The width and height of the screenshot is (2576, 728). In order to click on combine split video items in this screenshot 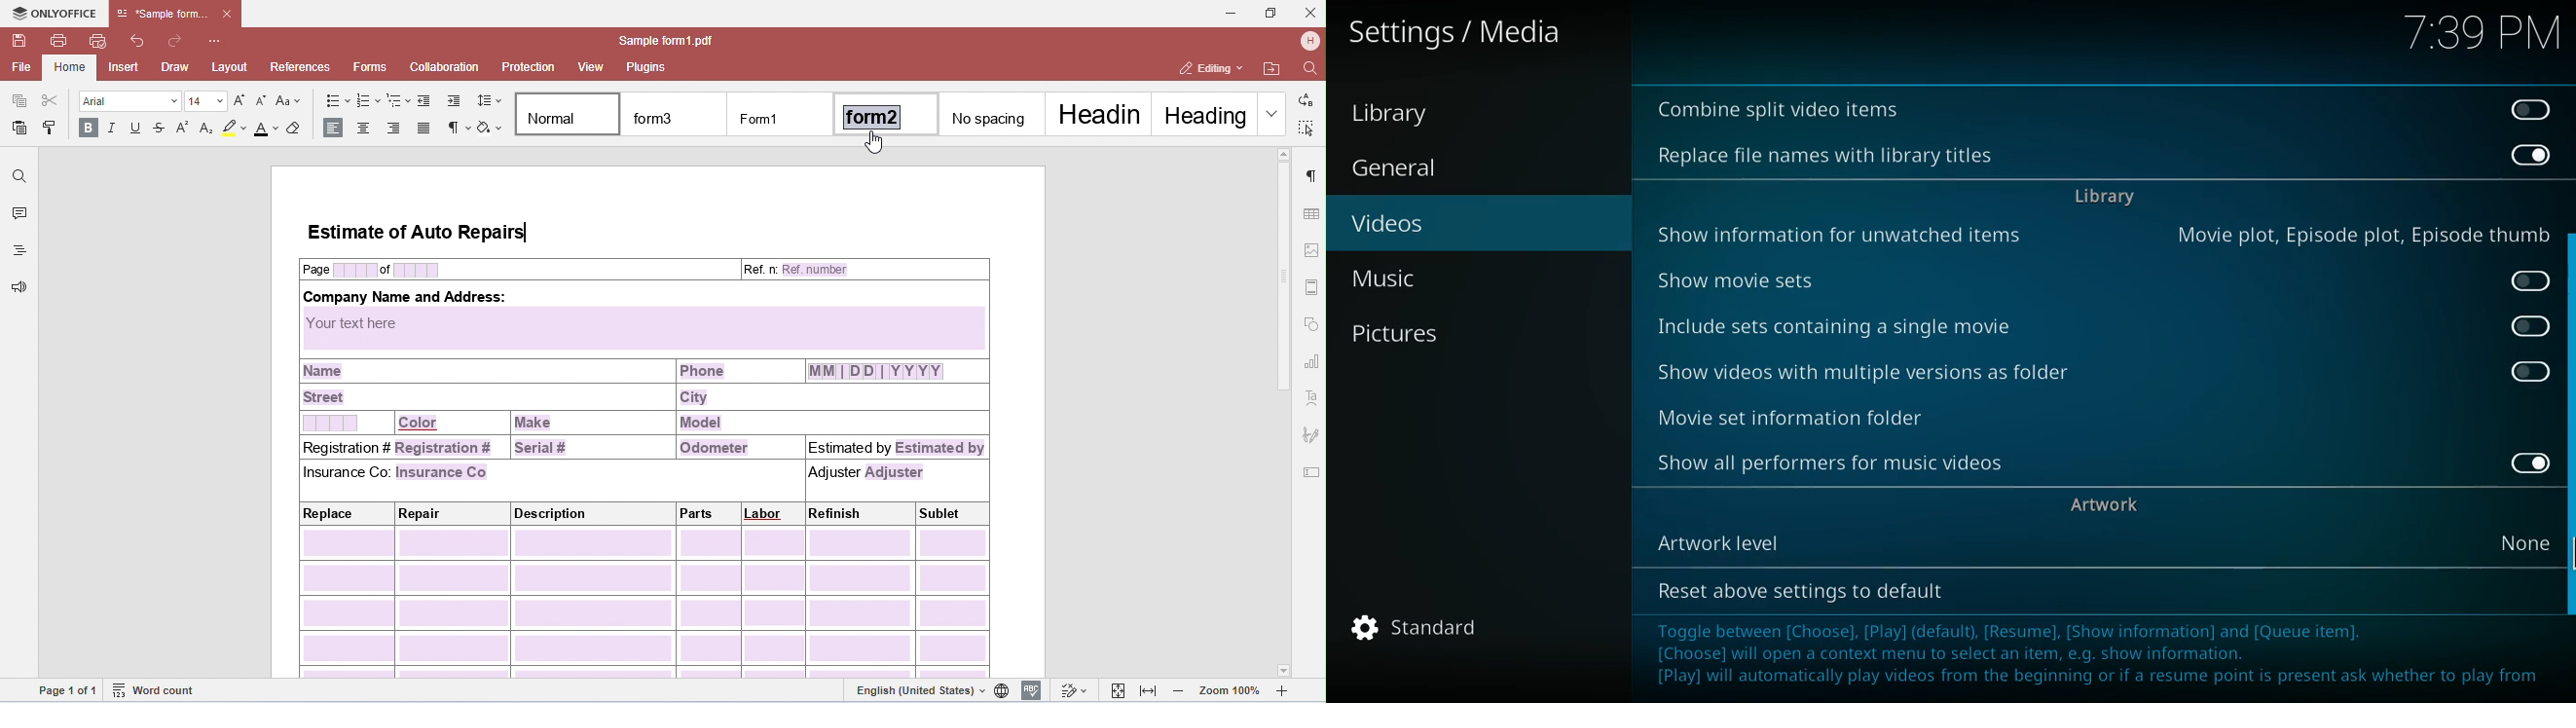, I will do `click(1782, 111)`.